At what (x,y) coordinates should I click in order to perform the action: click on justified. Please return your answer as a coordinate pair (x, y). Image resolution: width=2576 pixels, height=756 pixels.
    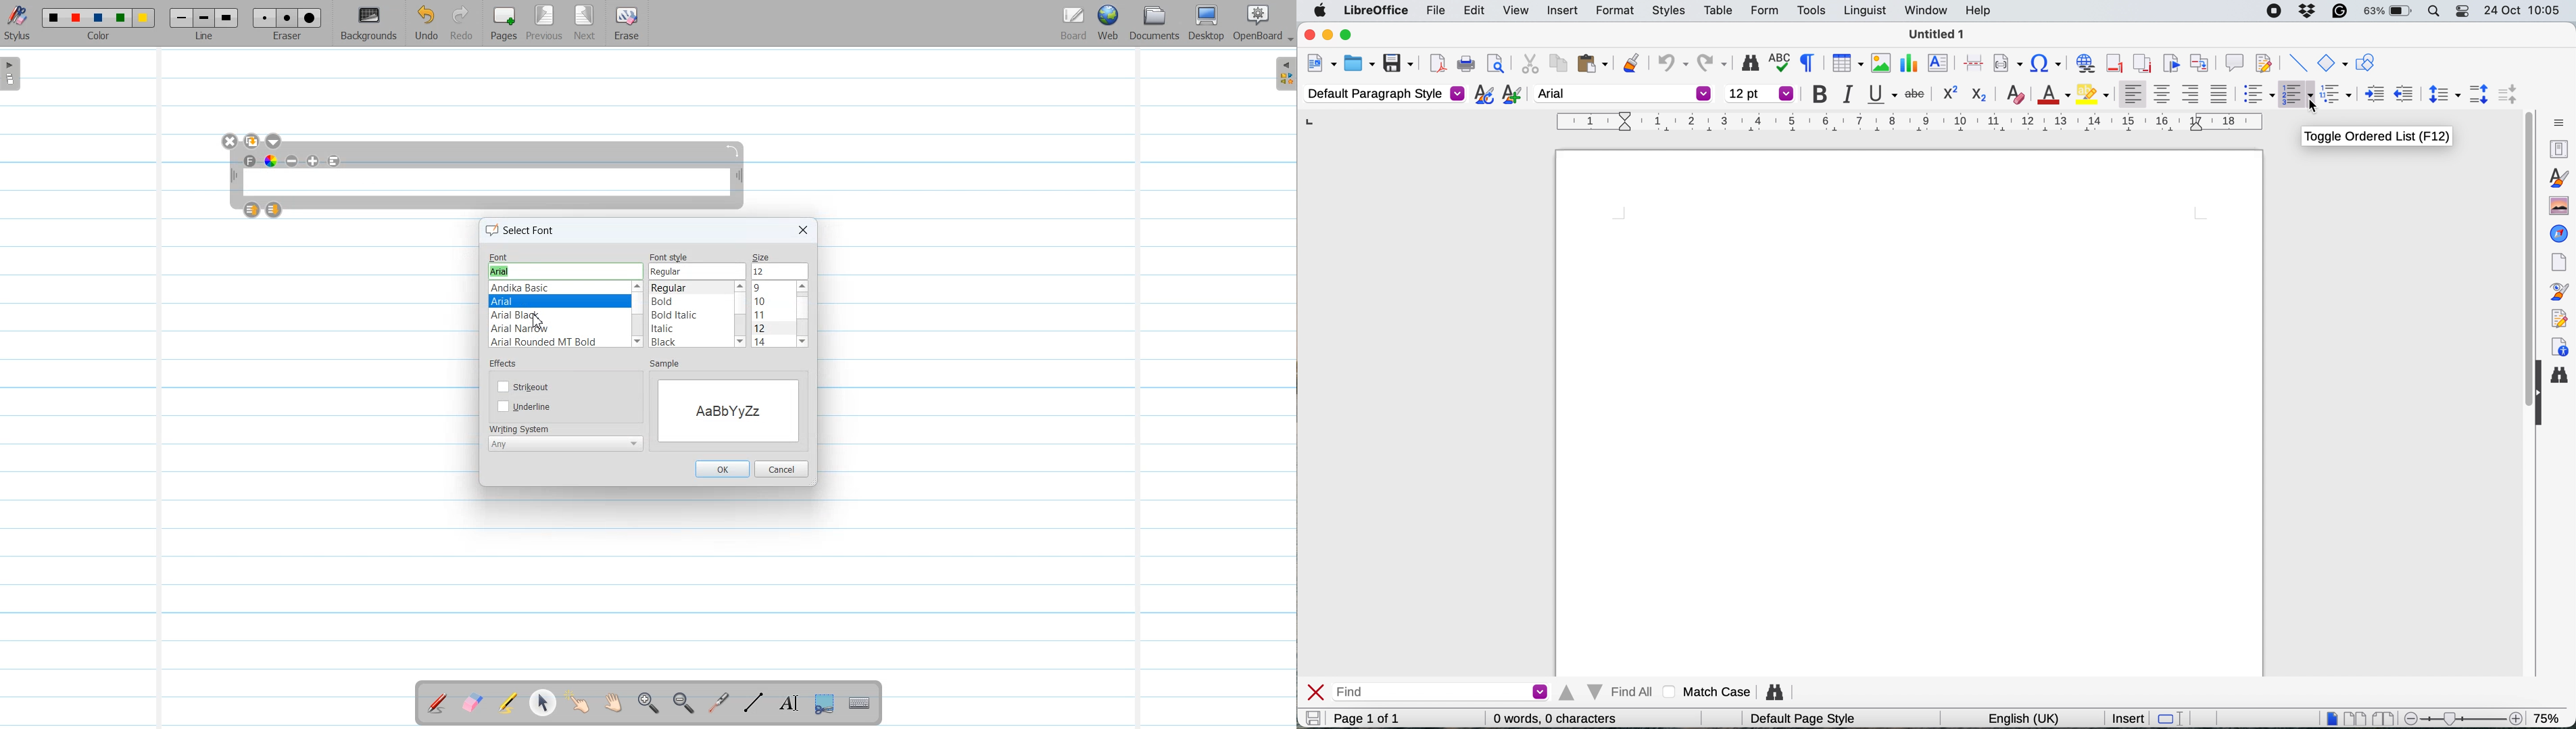
    Looking at the image, I should click on (2222, 94).